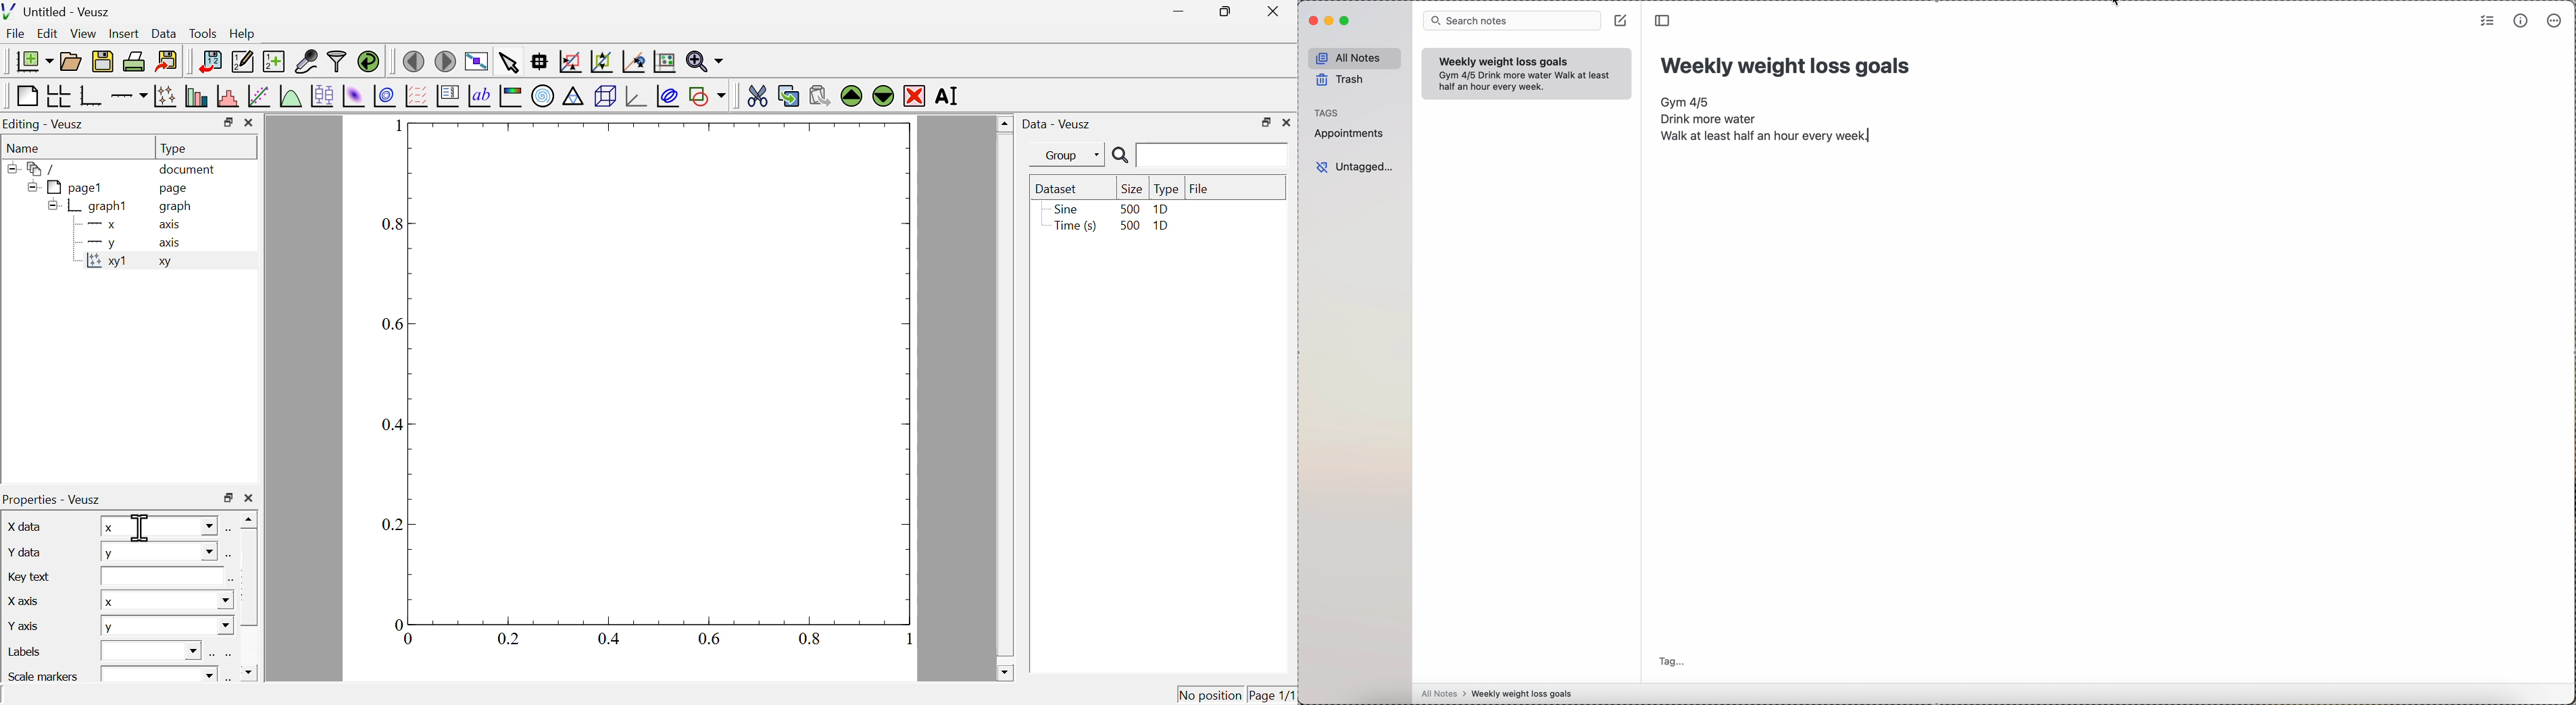 This screenshot has height=728, width=2576. What do you see at coordinates (1004, 398) in the screenshot?
I see `scrollbar` at bounding box center [1004, 398].